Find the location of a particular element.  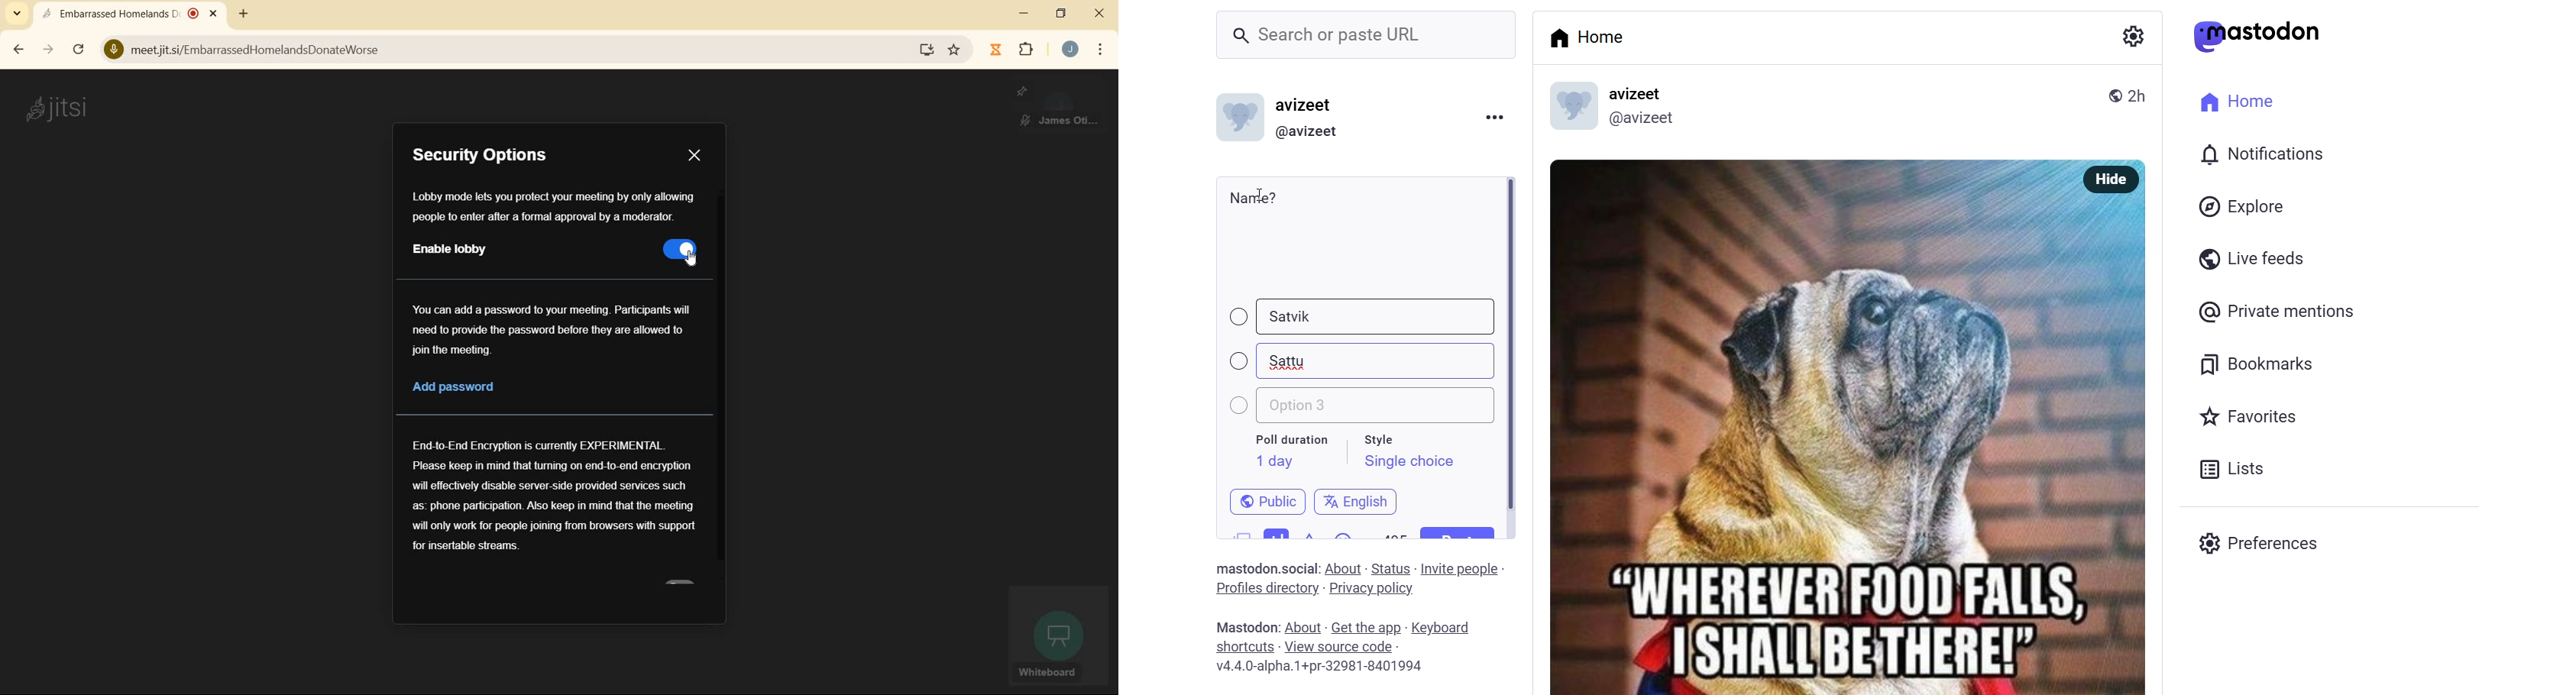

shortcuts is located at coordinates (1244, 647).